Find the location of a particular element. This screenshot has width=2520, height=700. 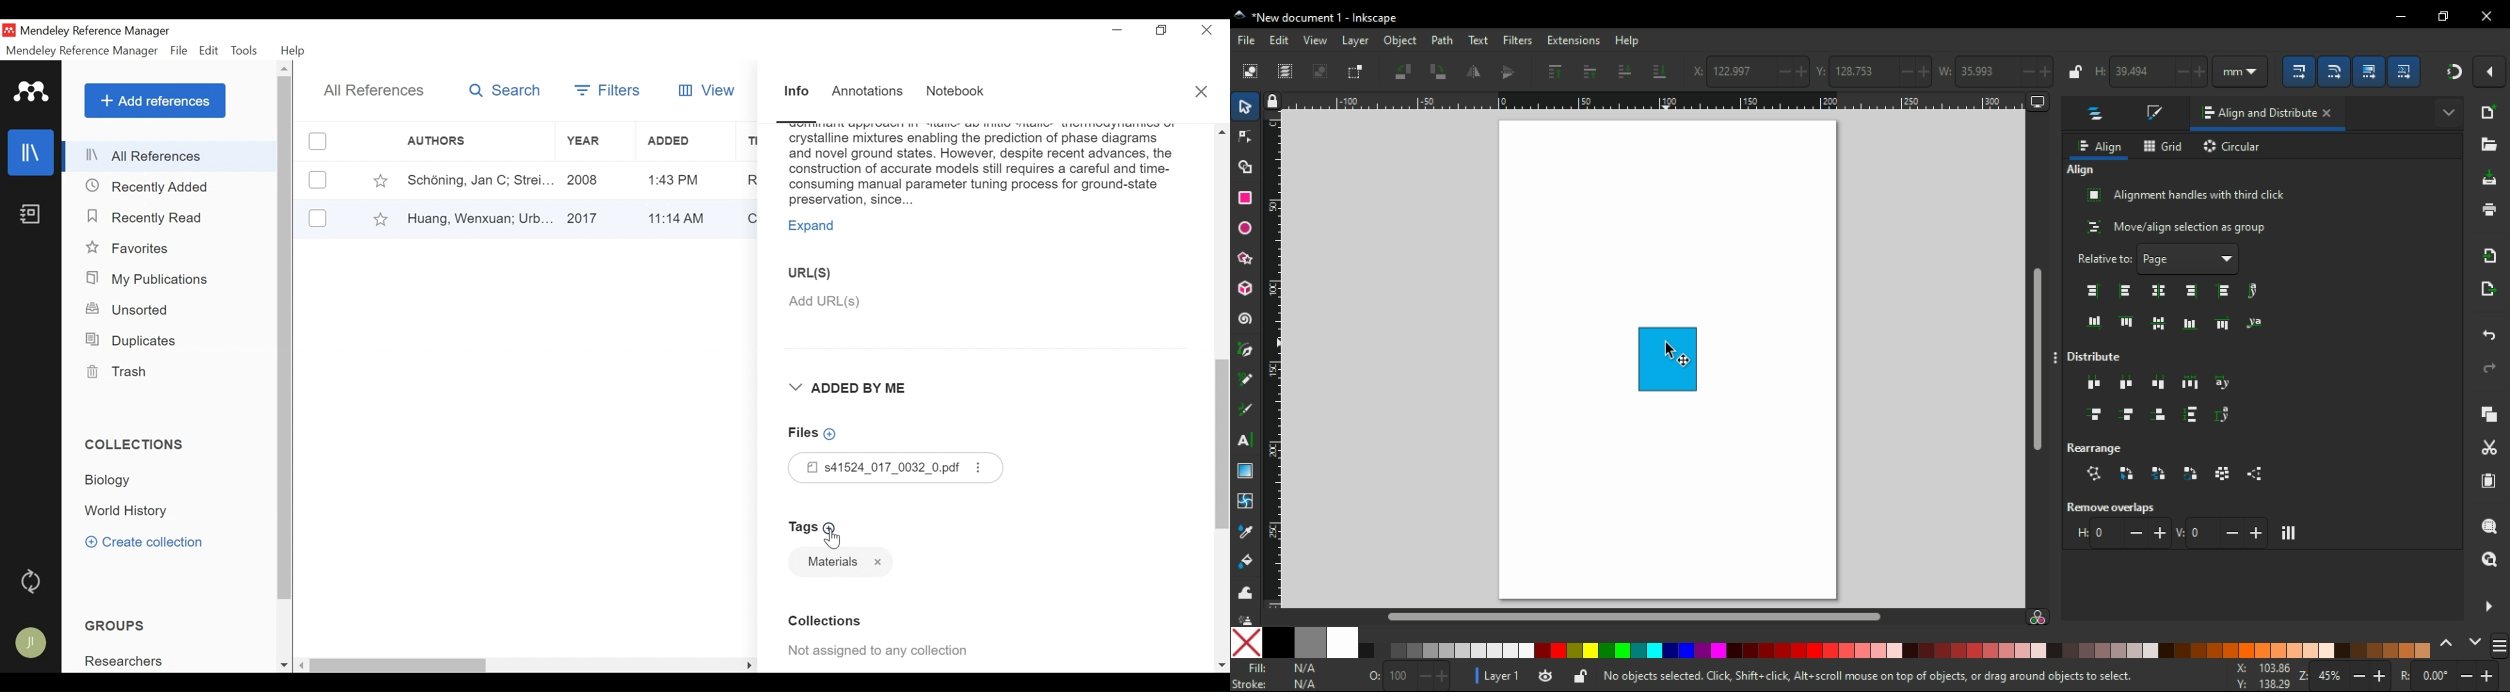

circular is located at coordinates (2234, 147).